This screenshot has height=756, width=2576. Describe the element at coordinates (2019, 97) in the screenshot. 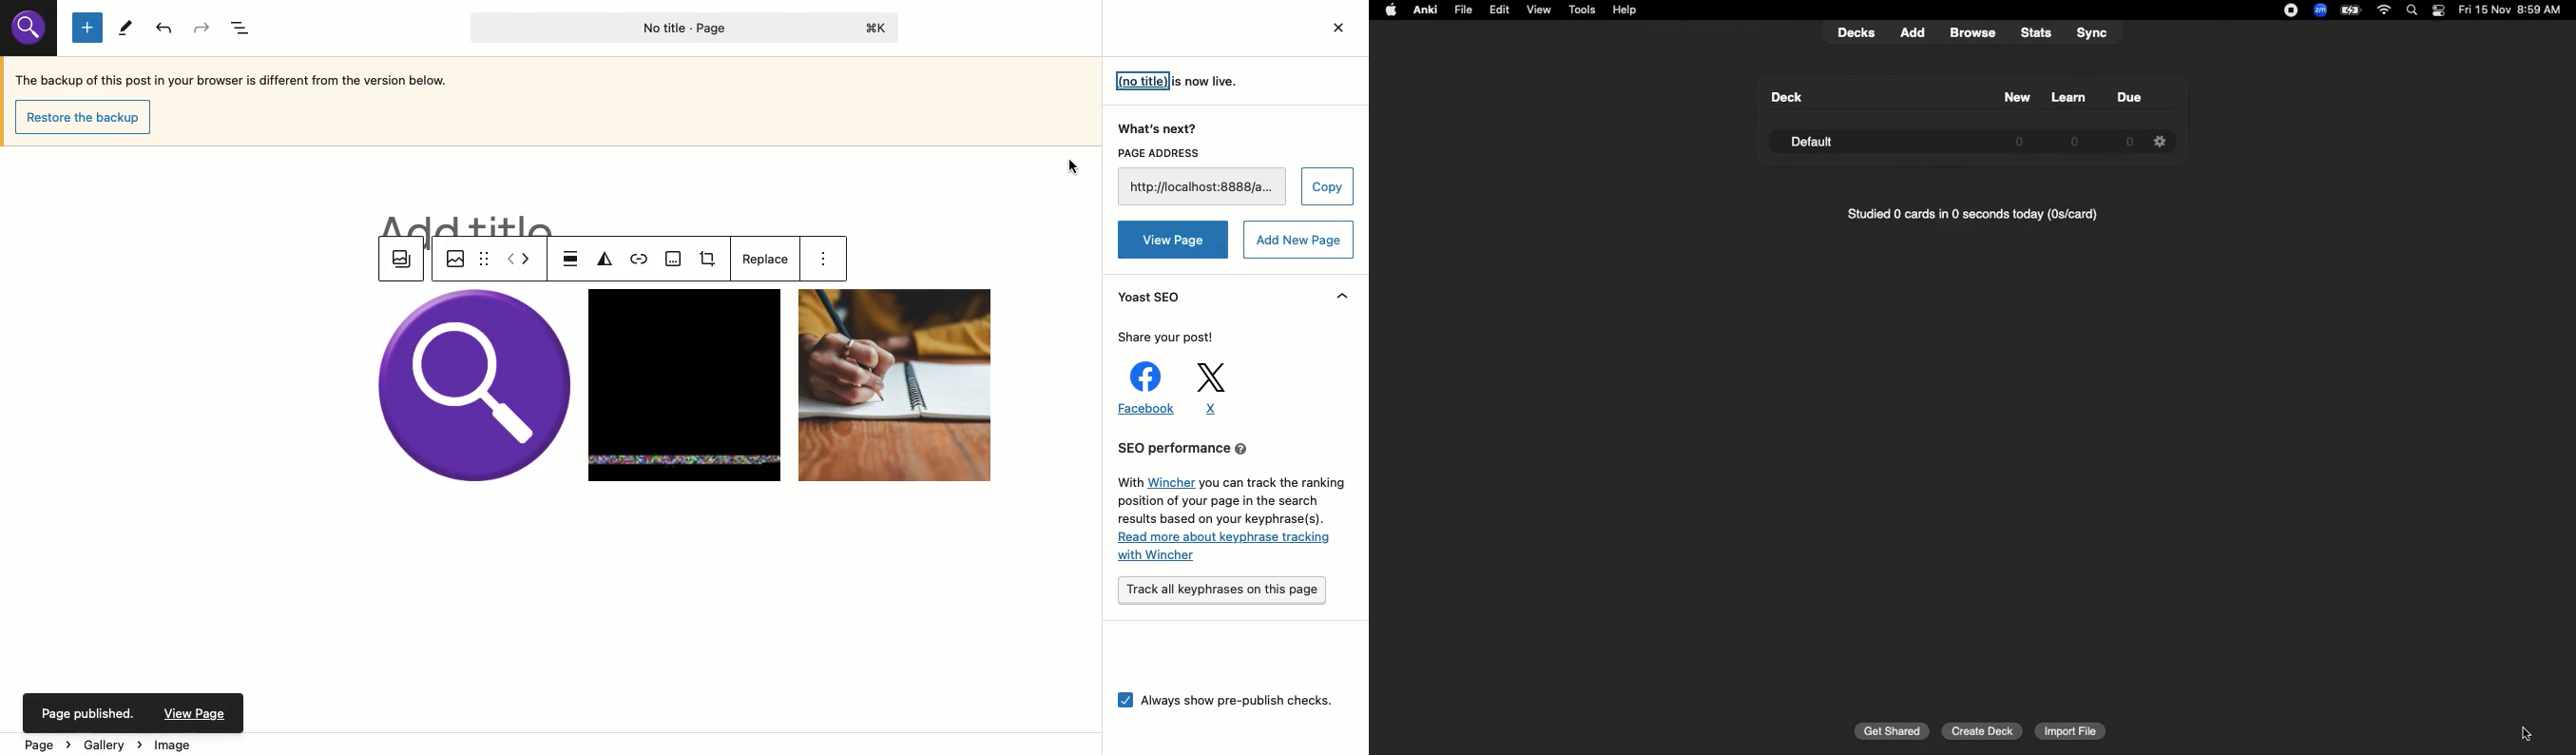

I see `New` at that location.